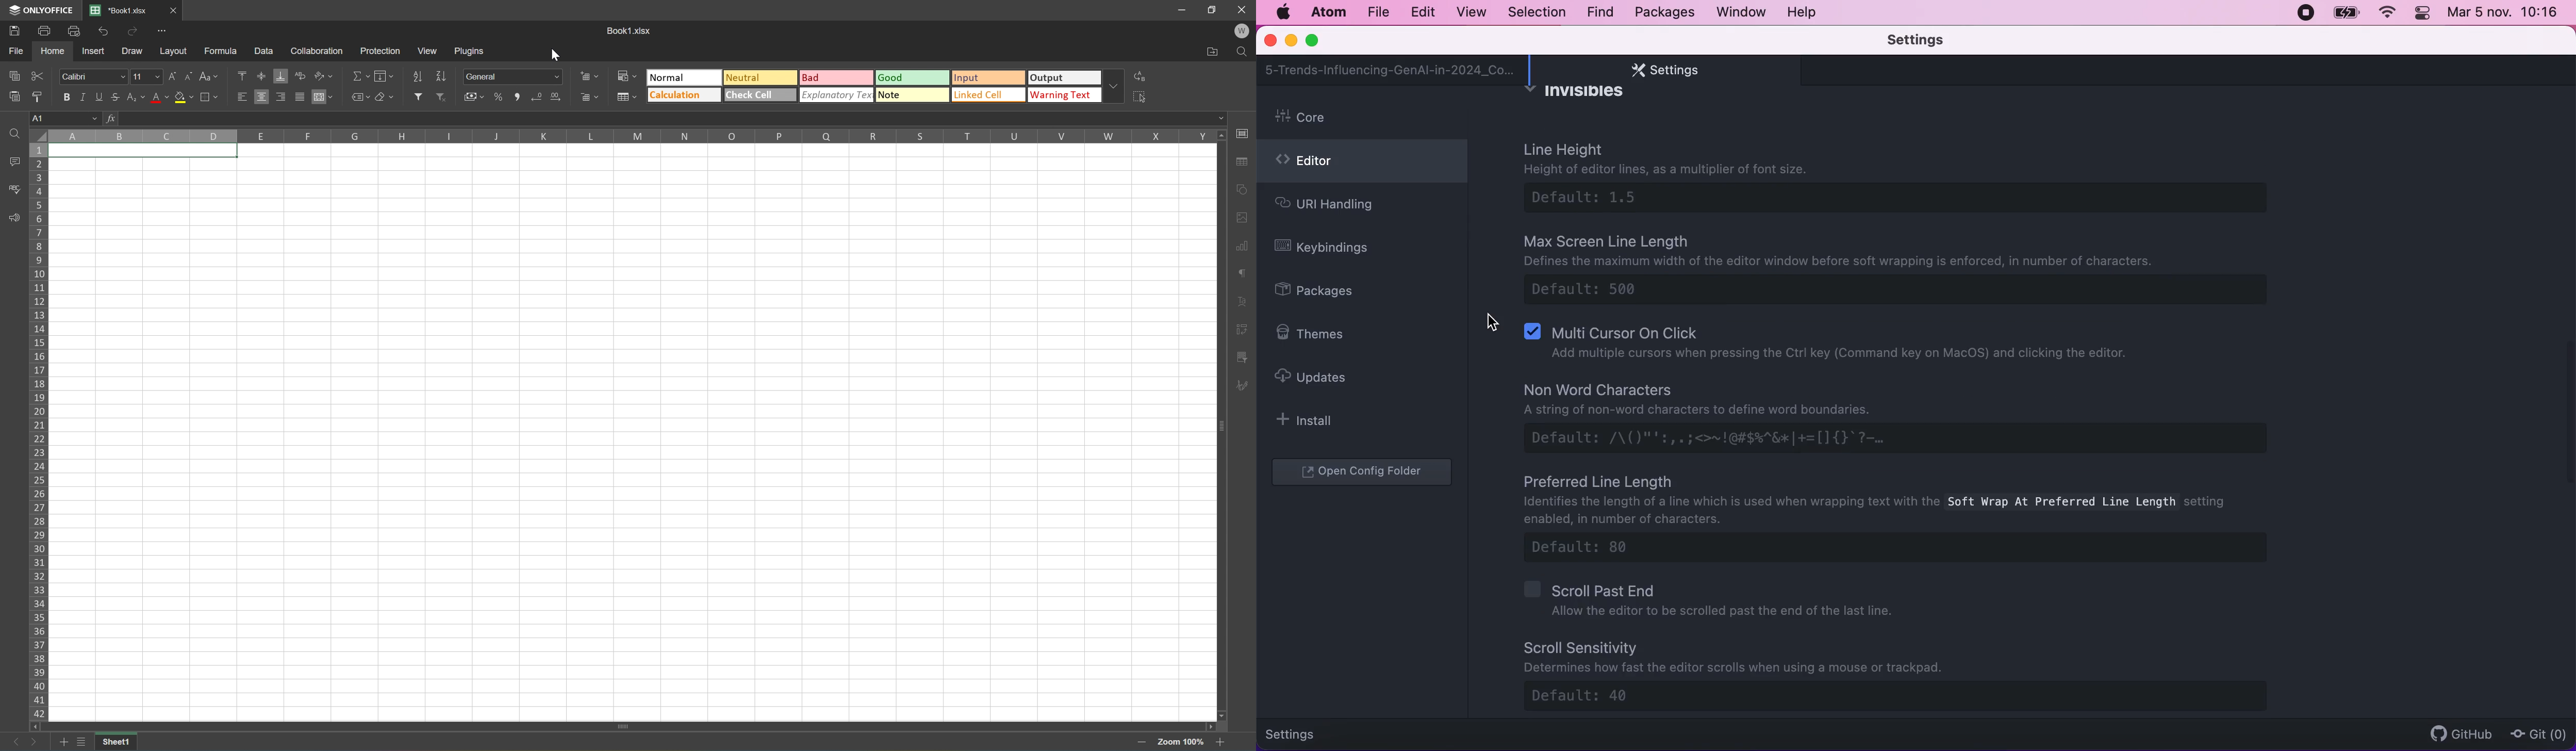  What do you see at coordinates (758, 76) in the screenshot?
I see `Neutral` at bounding box center [758, 76].